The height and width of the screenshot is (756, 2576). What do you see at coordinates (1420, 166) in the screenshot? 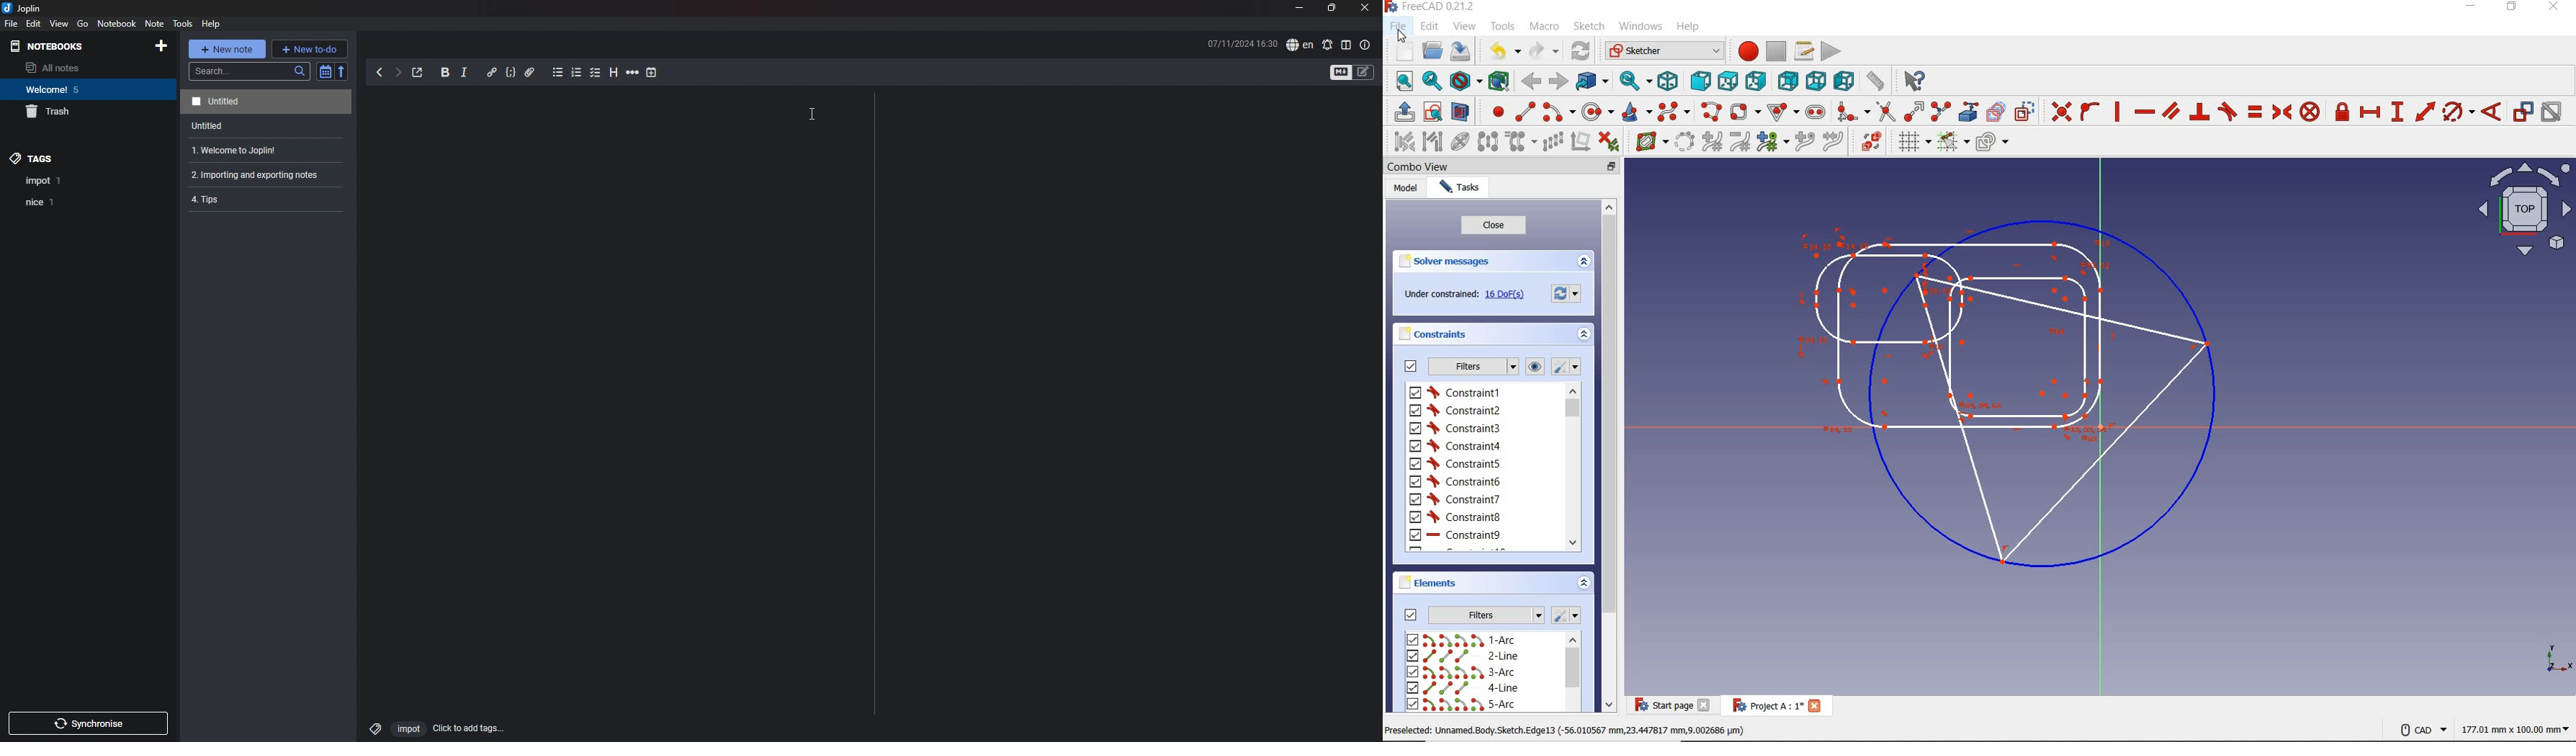
I see `combo view` at bounding box center [1420, 166].